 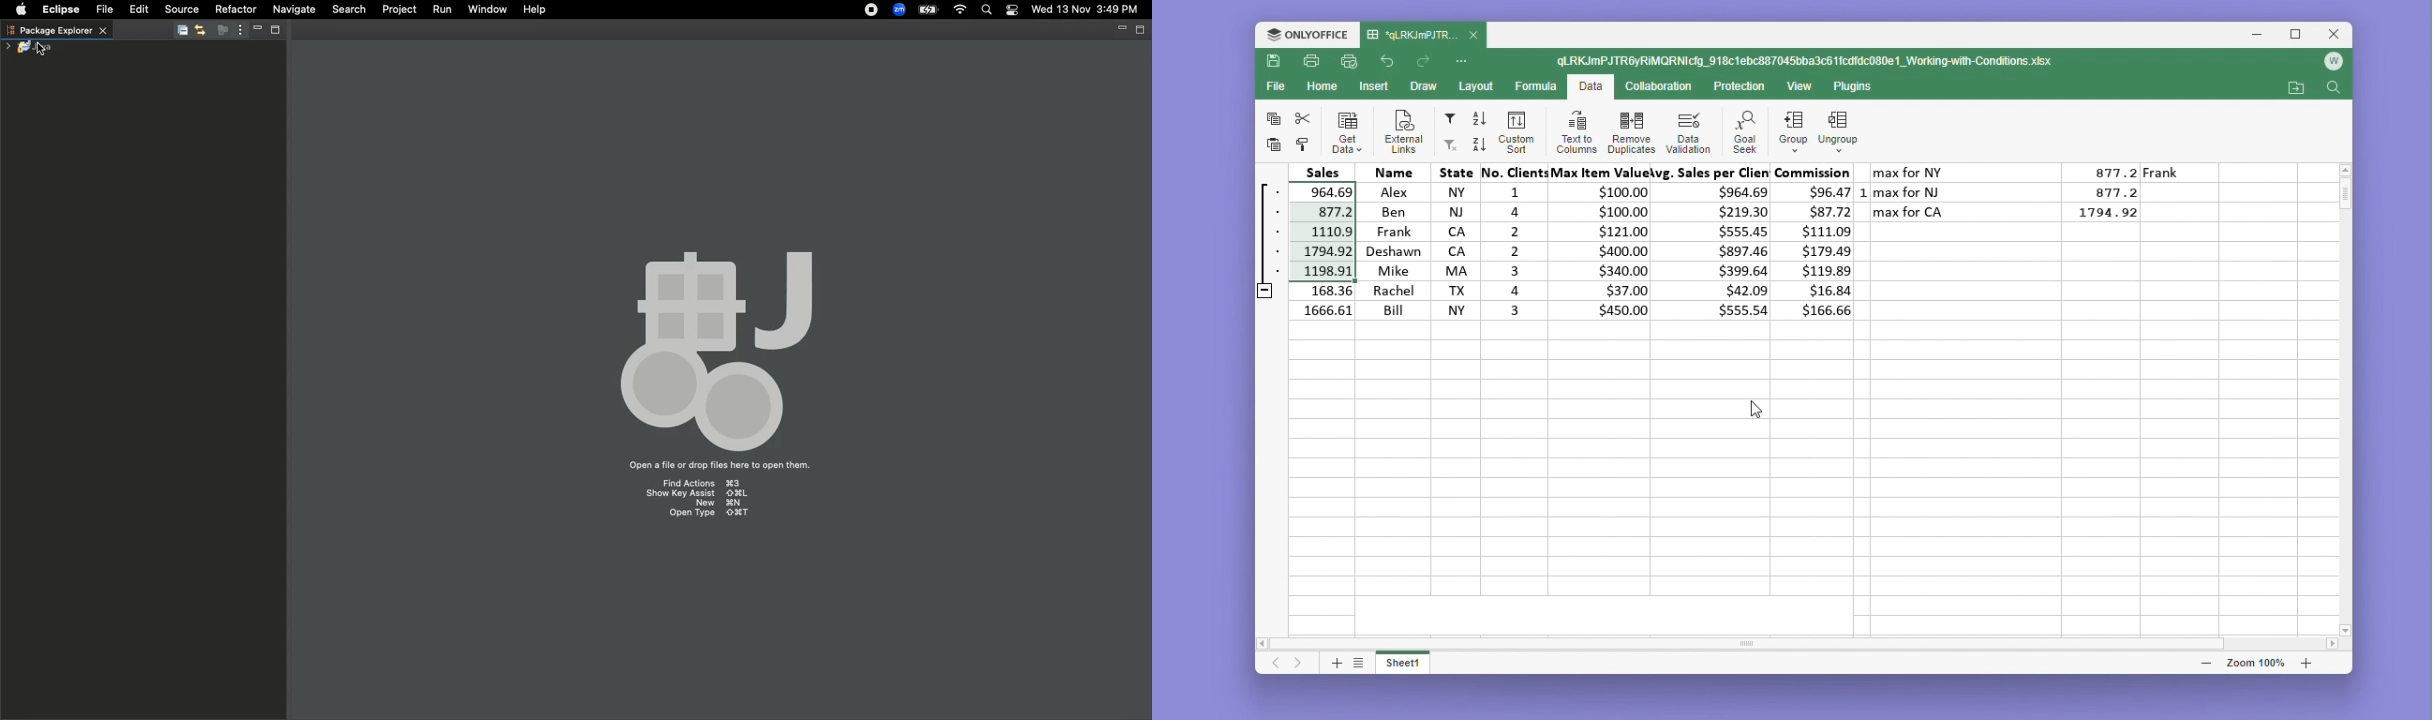 What do you see at coordinates (1423, 36) in the screenshot?
I see `file name` at bounding box center [1423, 36].